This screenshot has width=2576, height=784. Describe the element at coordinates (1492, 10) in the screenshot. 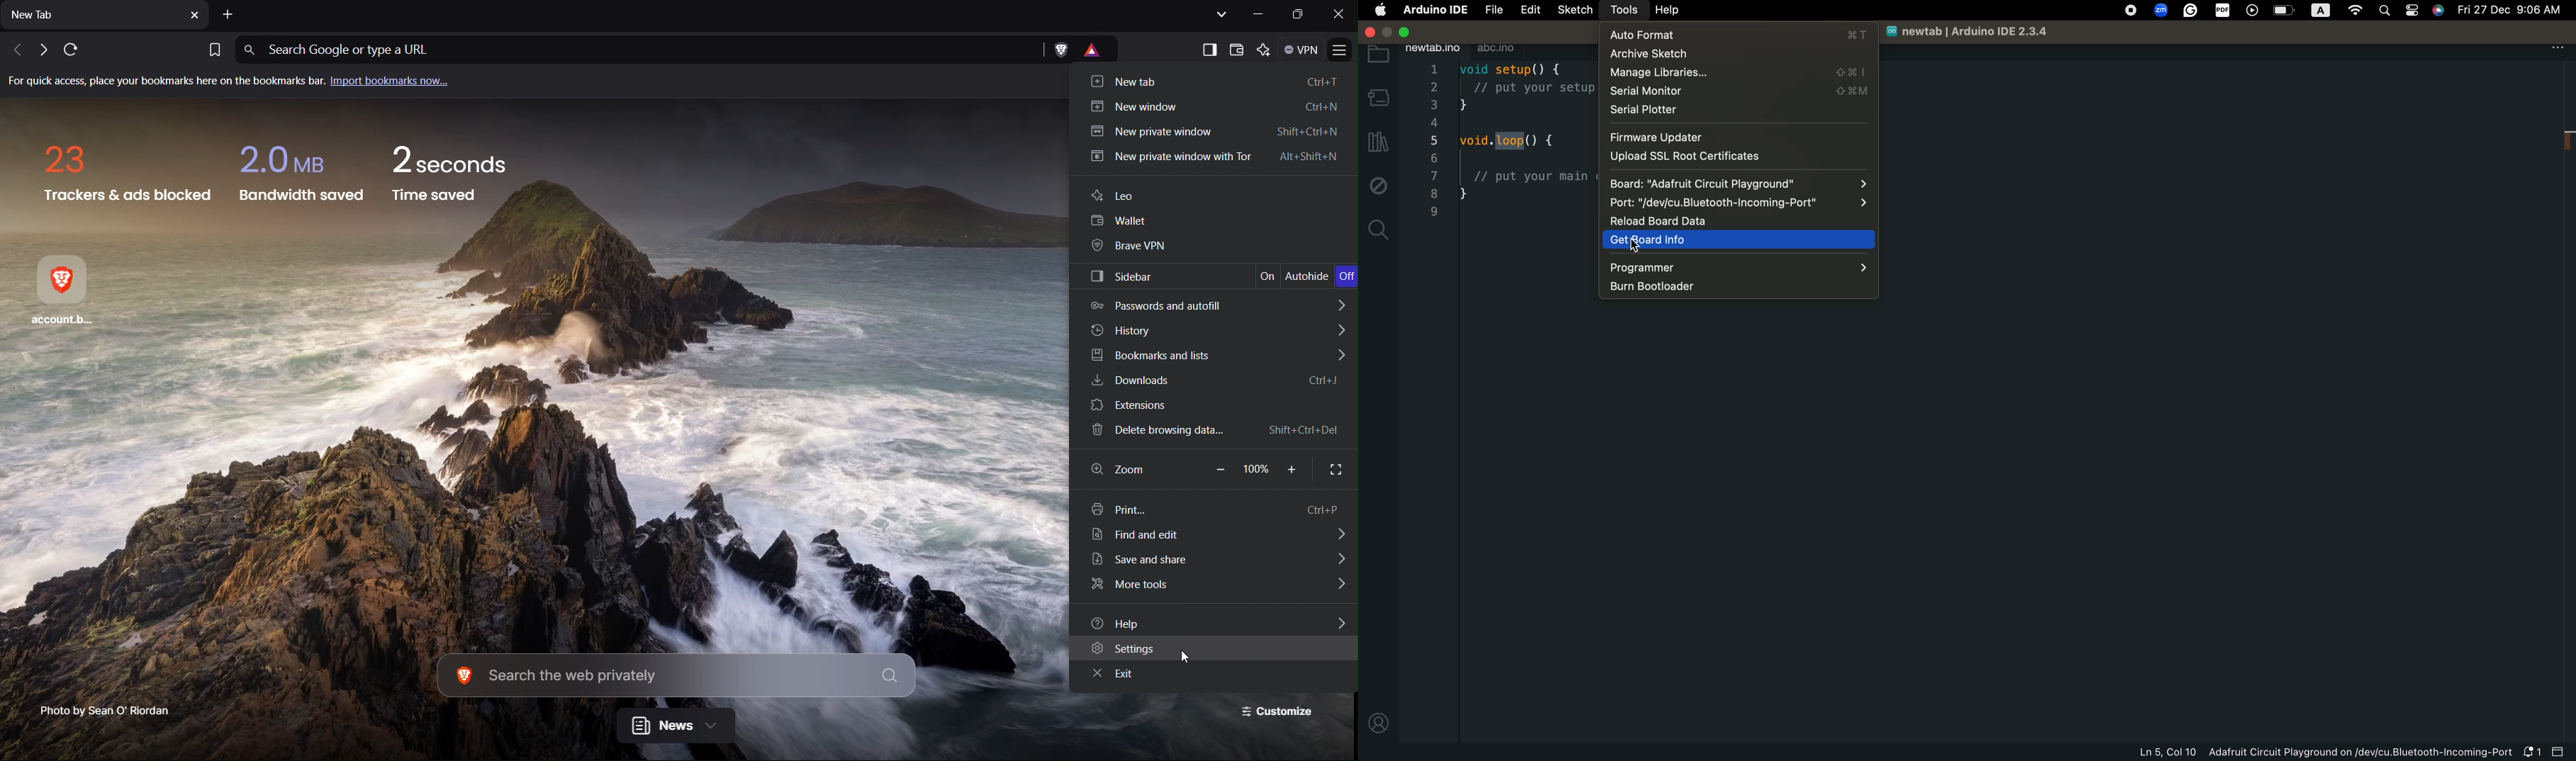

I see `file` at that location.